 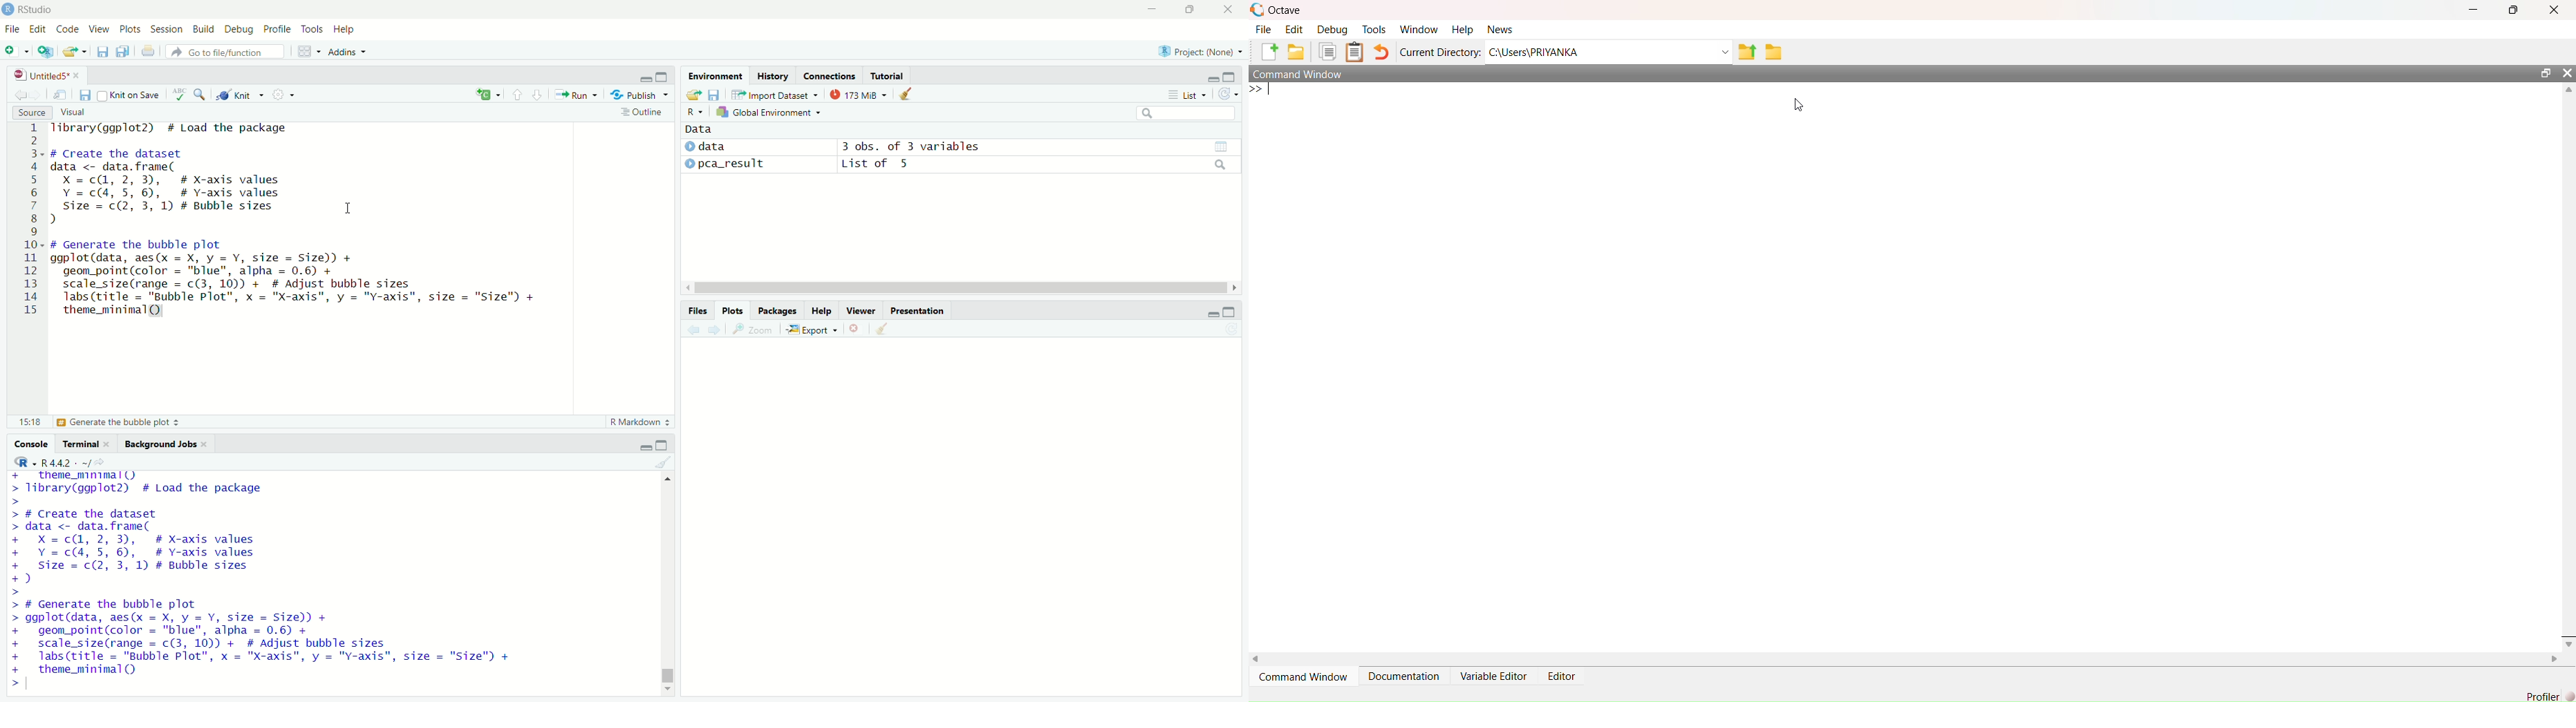 I want to click on clear objects, so click(x=907, y=93).